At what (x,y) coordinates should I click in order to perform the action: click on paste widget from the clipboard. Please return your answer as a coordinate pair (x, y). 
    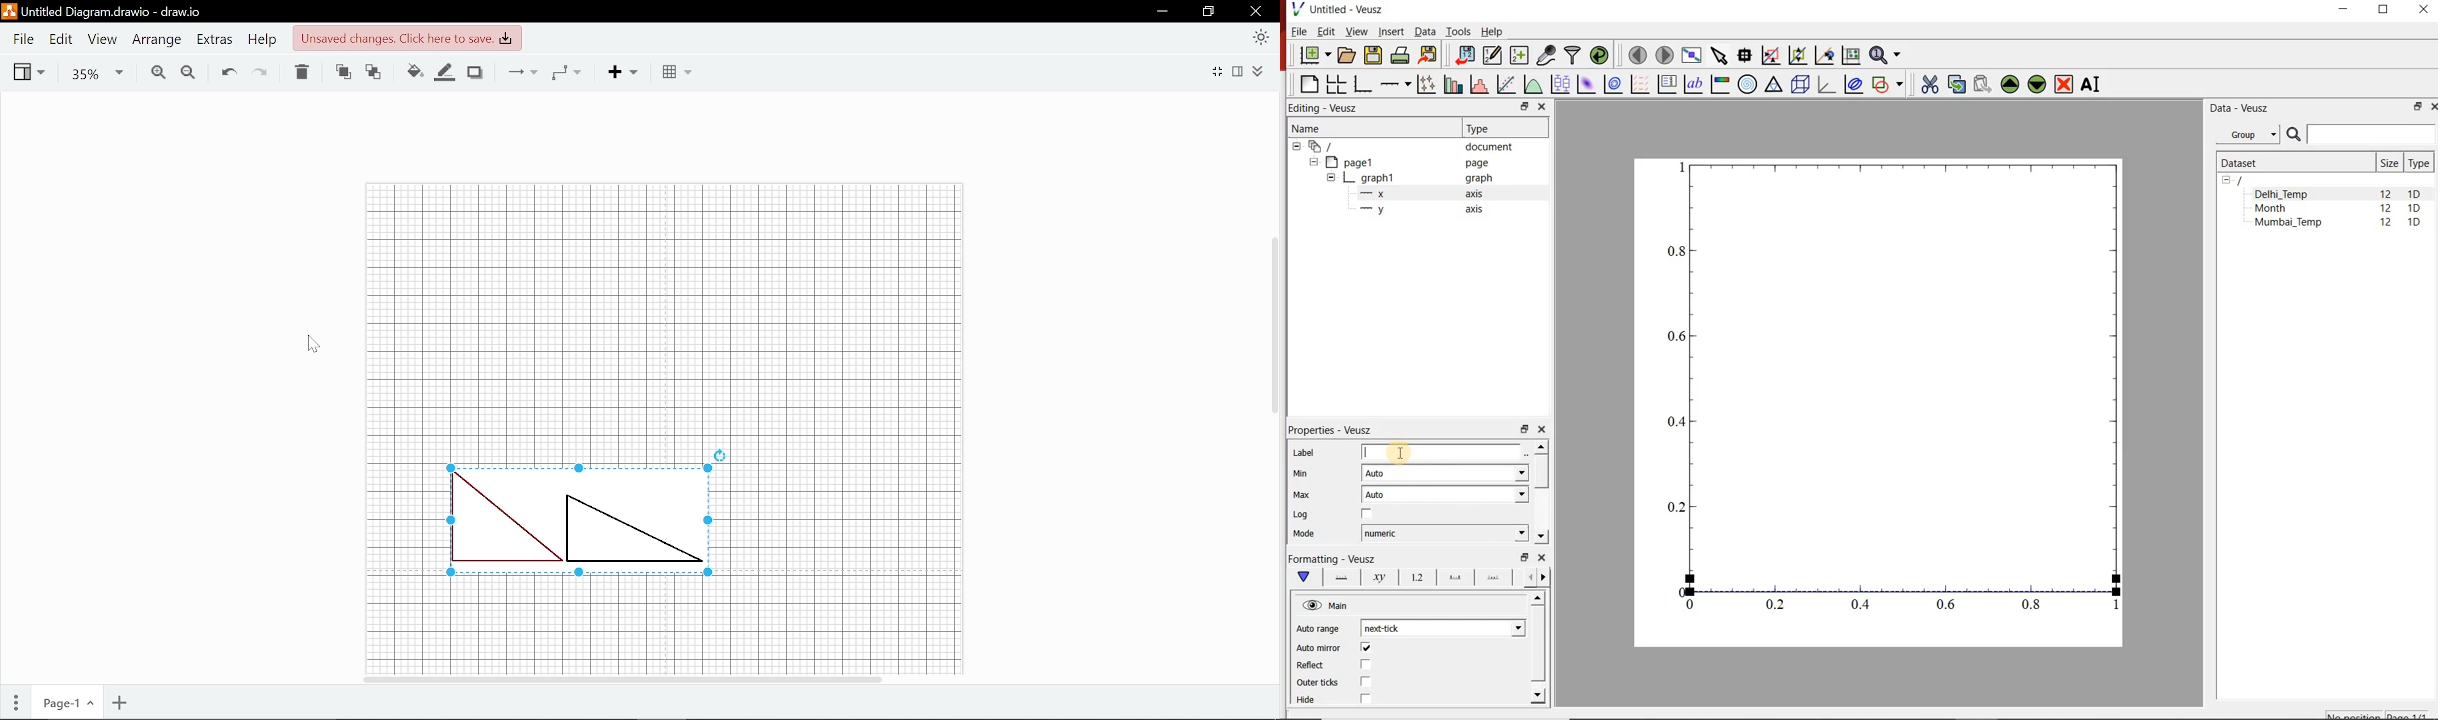
    Looking at the image, I should click on (1983, 83).